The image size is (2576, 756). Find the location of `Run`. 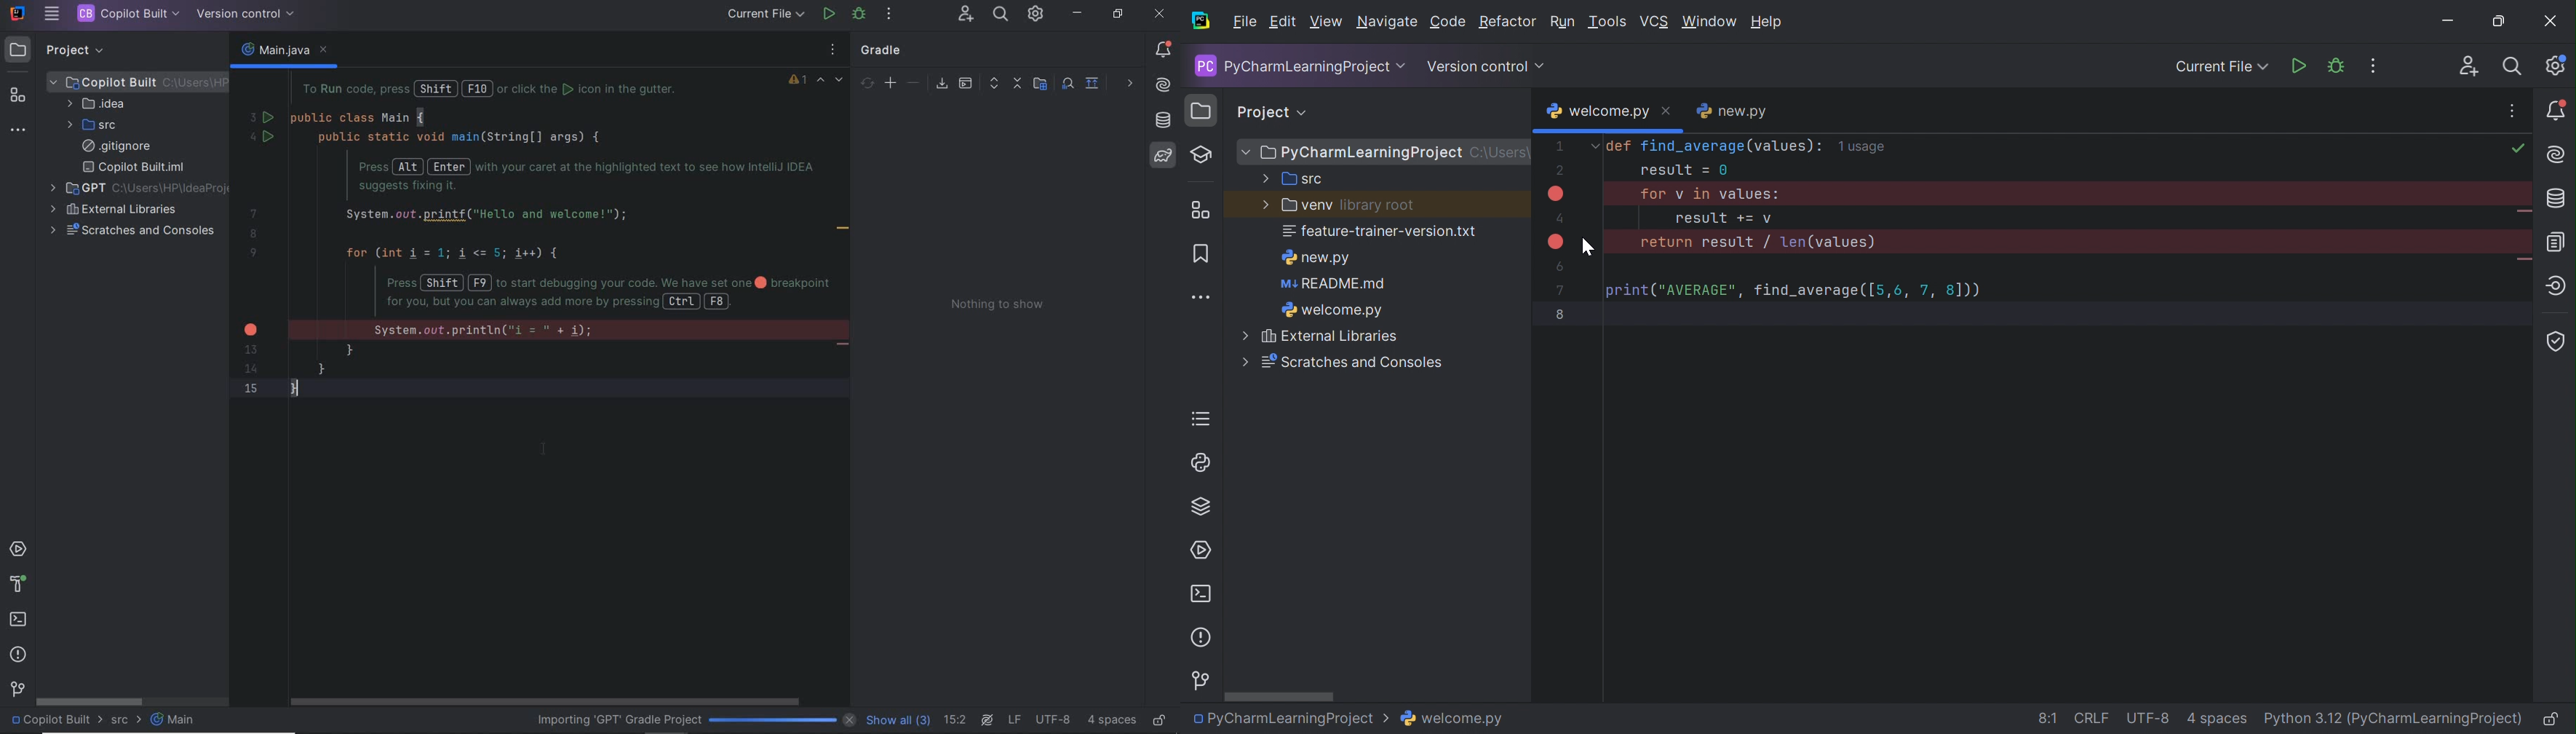

Run is located at coordinates (1563, 22).